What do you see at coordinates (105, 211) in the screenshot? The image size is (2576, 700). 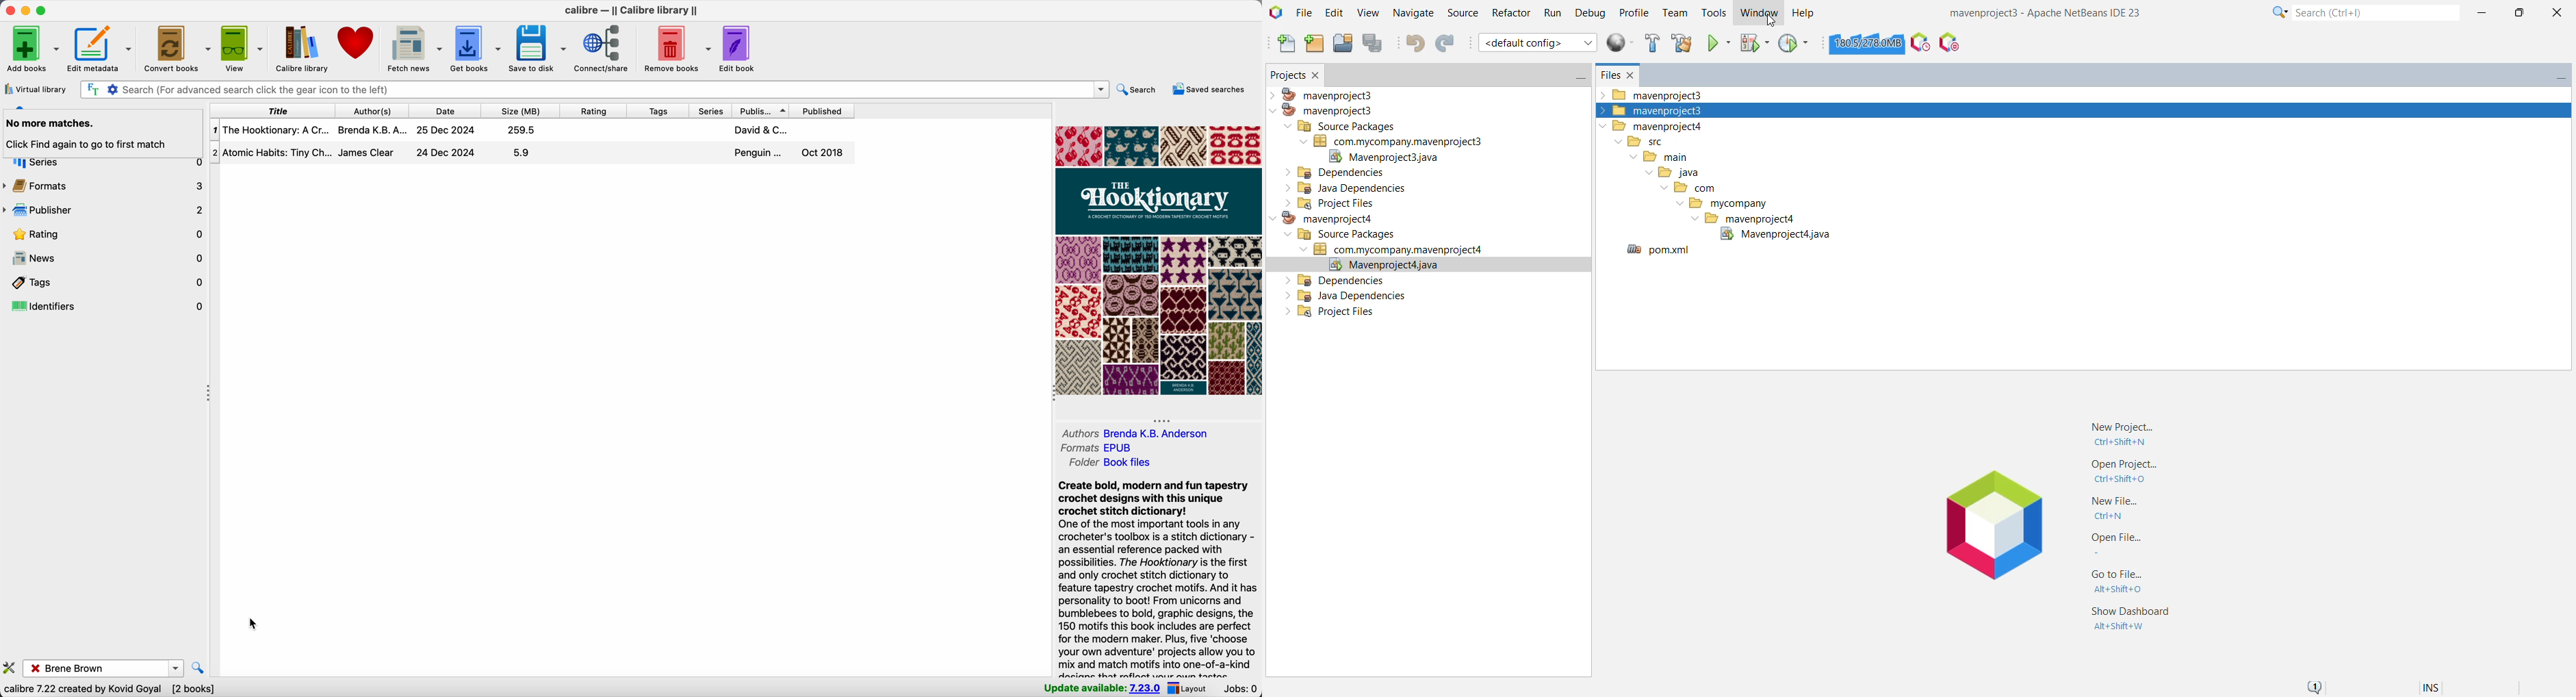 I see `publisher` at bounding box center [105, 211].